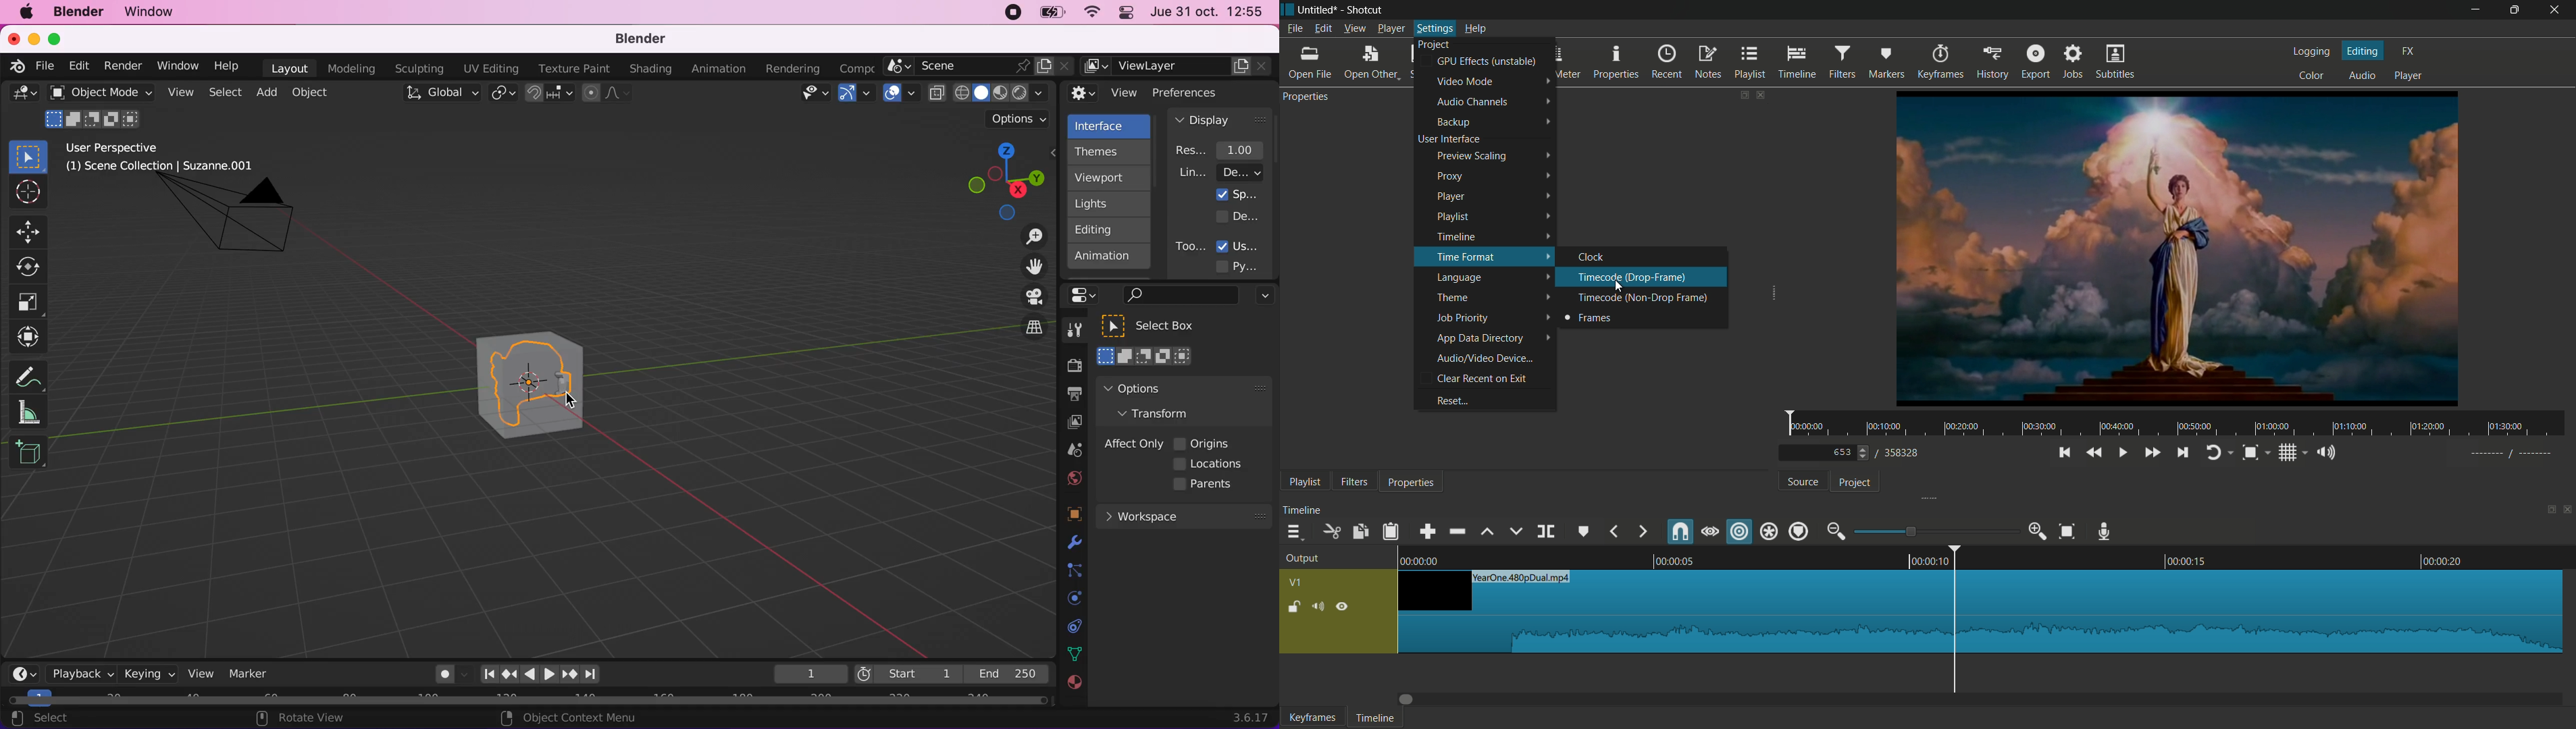 This screenshot has width=2576, height=756. I want to click on search, so click(1179, 296).